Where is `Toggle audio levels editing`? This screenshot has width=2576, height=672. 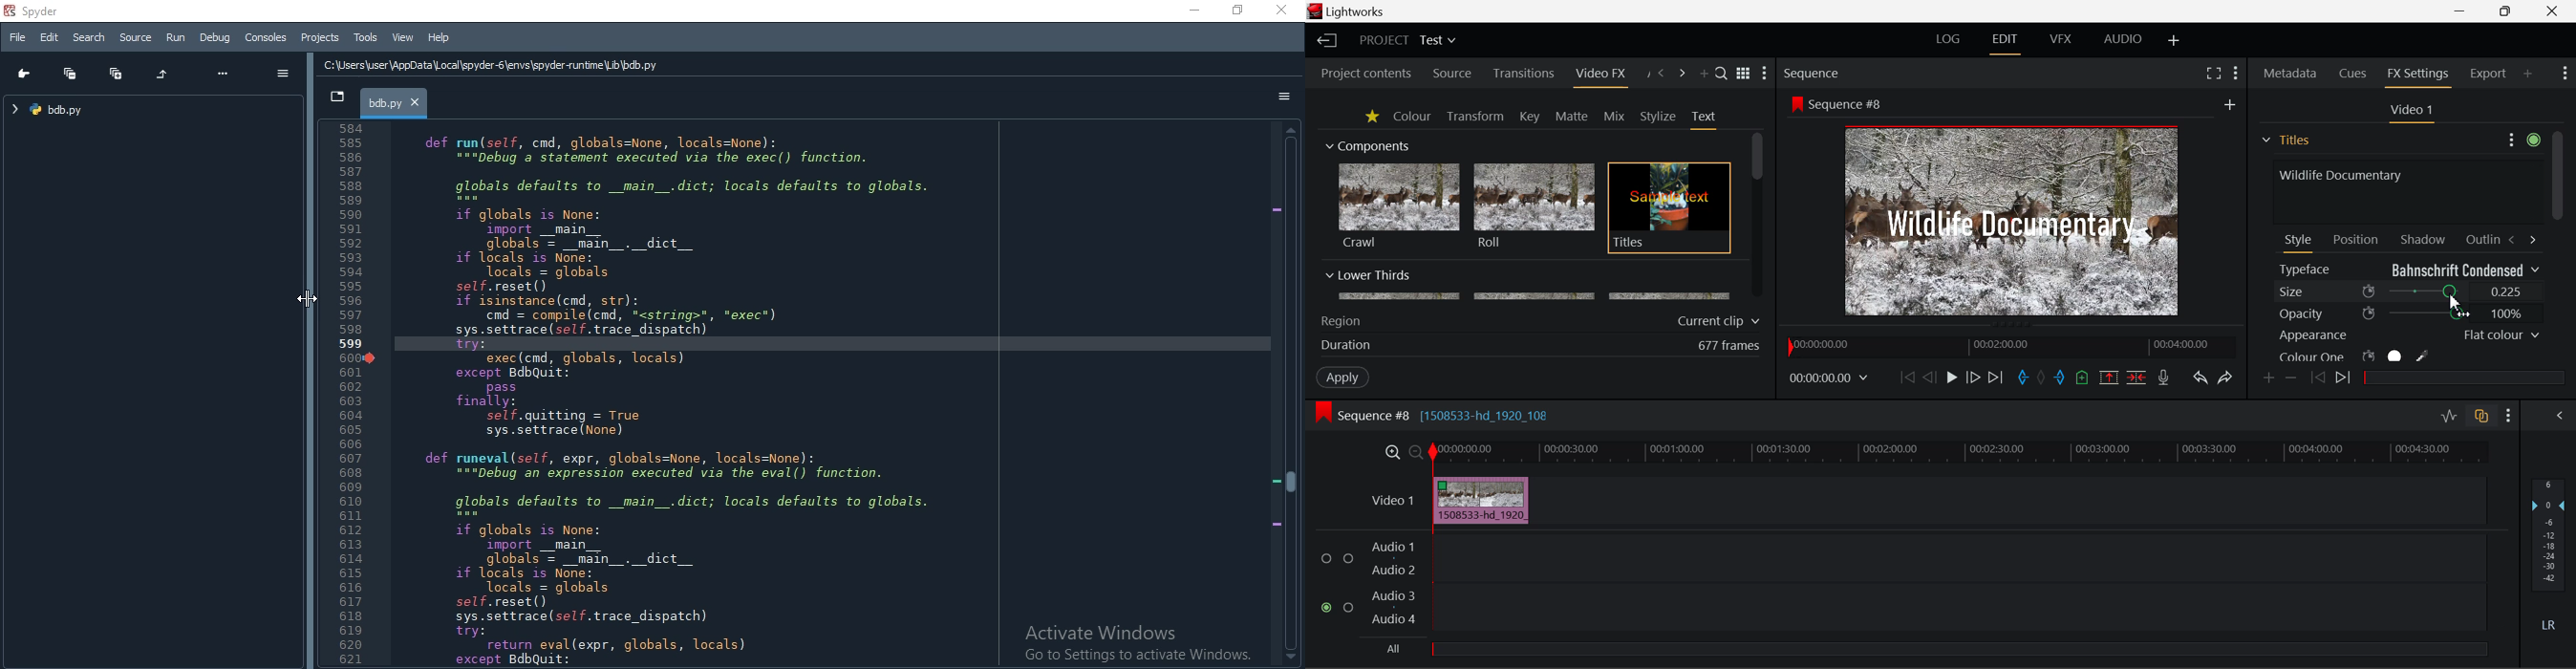
Toggle audio levels editing is located at coordinates (2448, 414).